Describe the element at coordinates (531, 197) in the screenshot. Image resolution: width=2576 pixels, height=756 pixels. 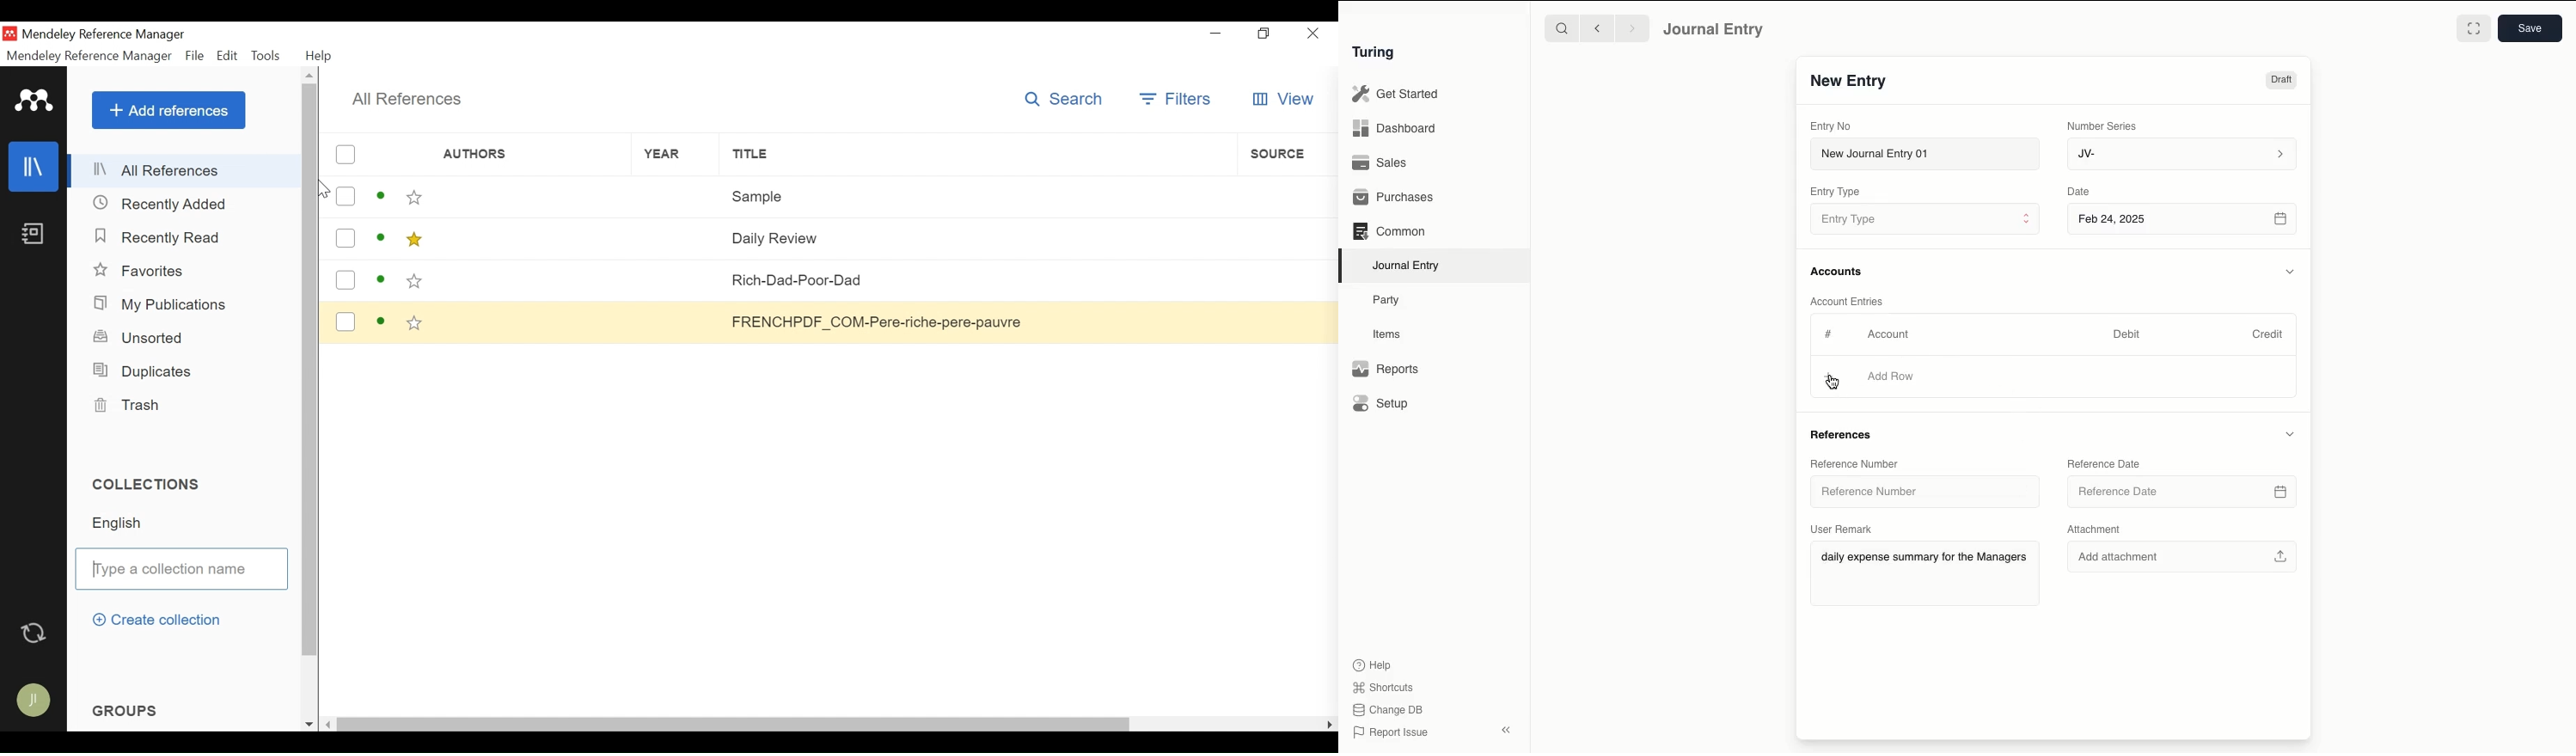
I see `Authors` at that location.